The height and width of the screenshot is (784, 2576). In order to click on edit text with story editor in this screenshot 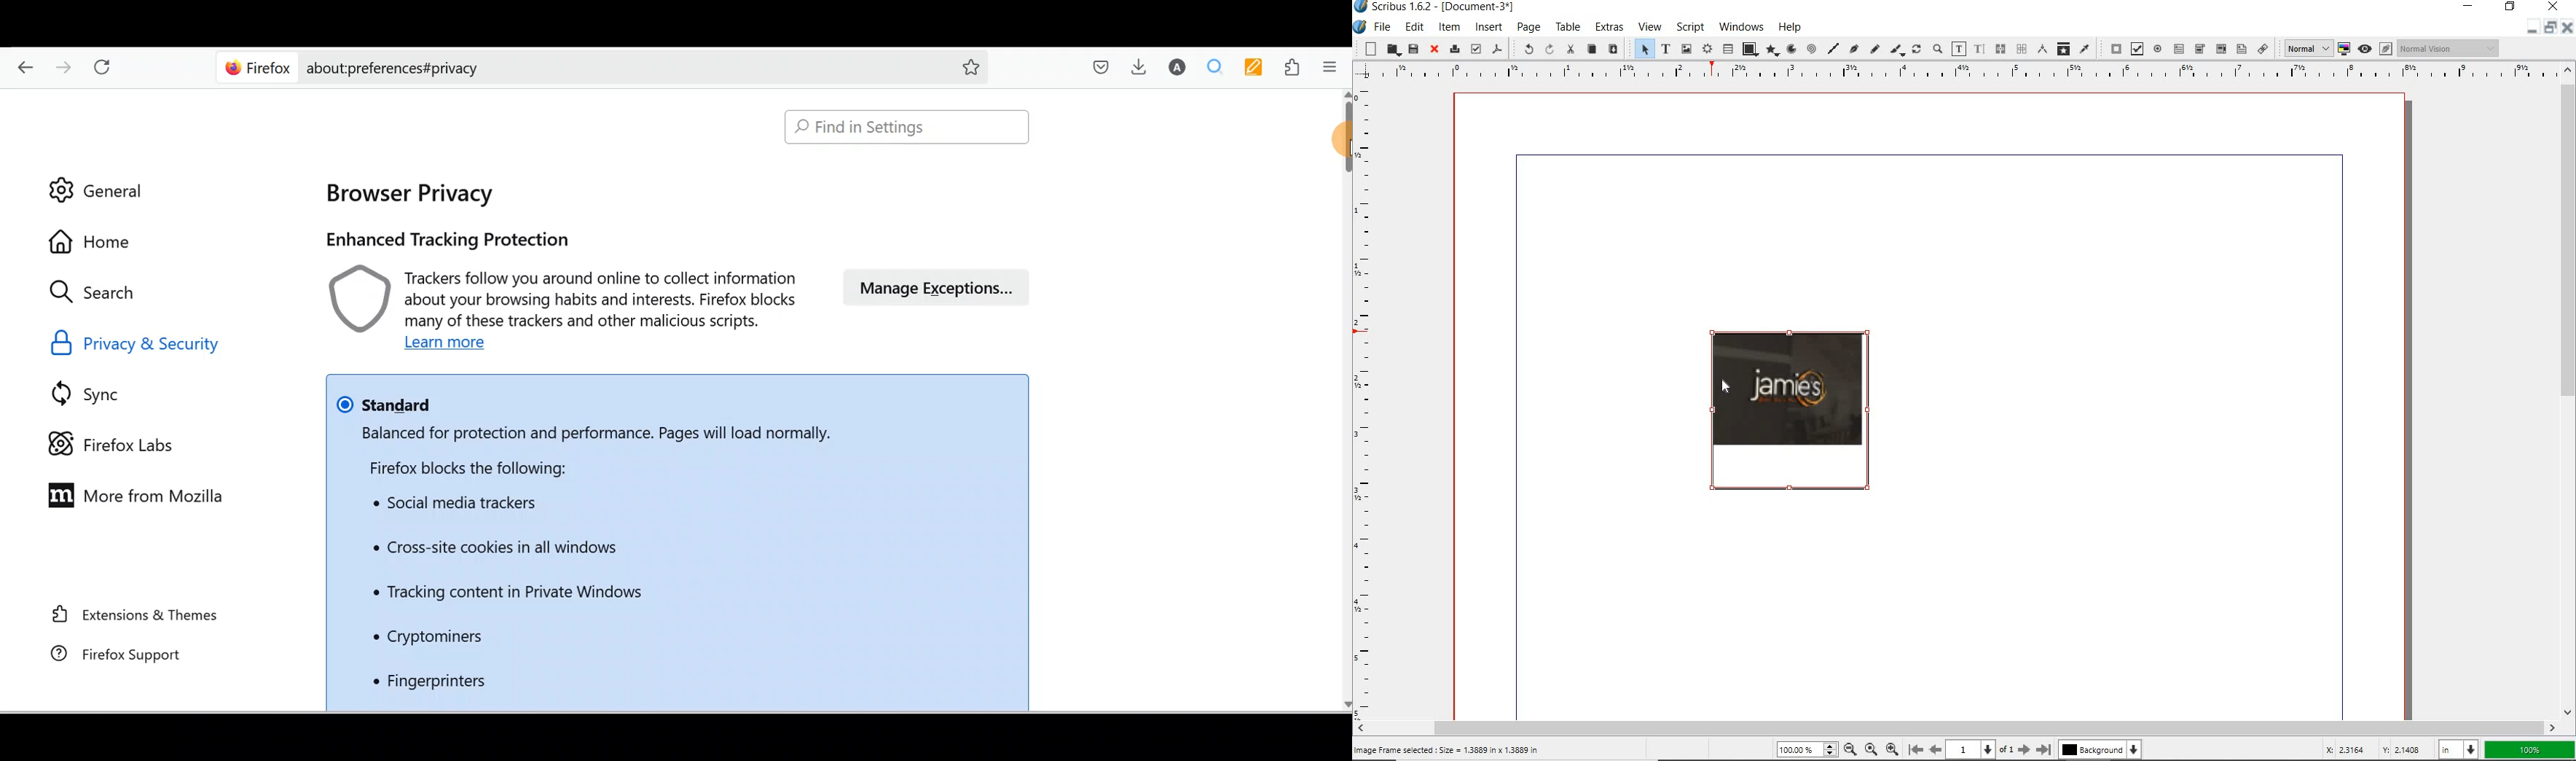, I will do `click(1978, 48)`.